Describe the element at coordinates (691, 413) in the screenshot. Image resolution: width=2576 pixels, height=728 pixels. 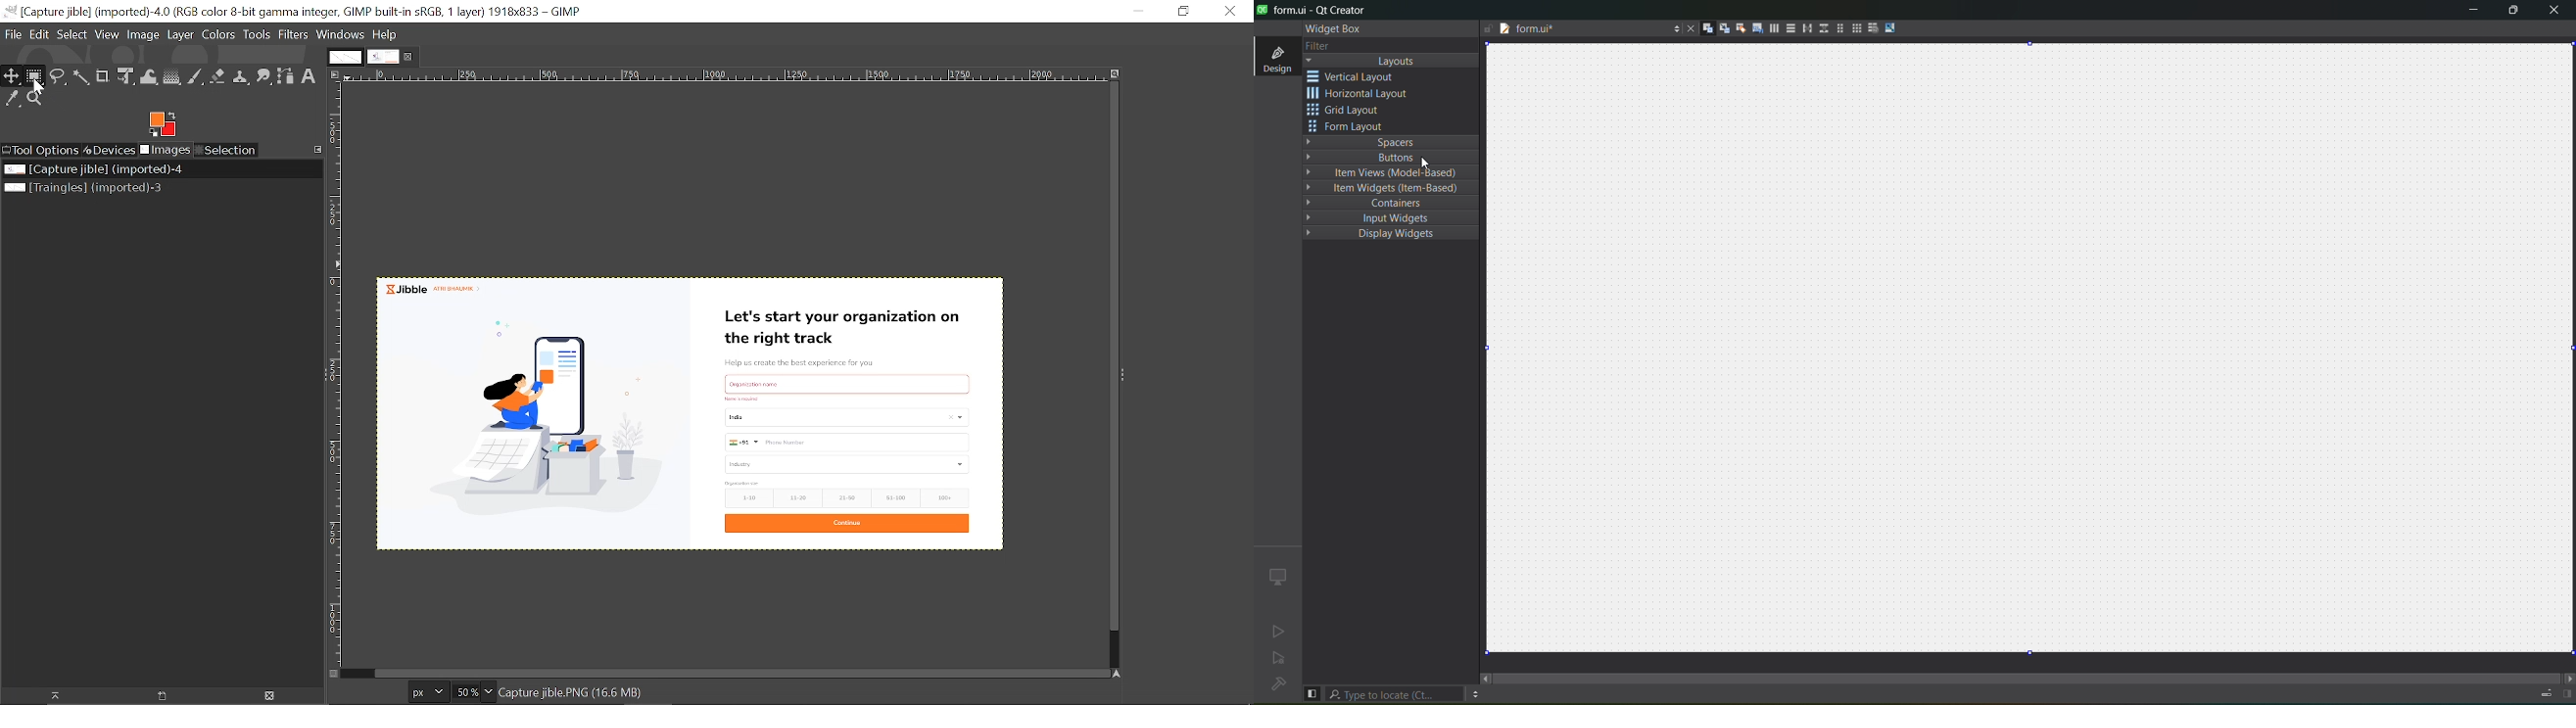
I see `Current image` at that location.